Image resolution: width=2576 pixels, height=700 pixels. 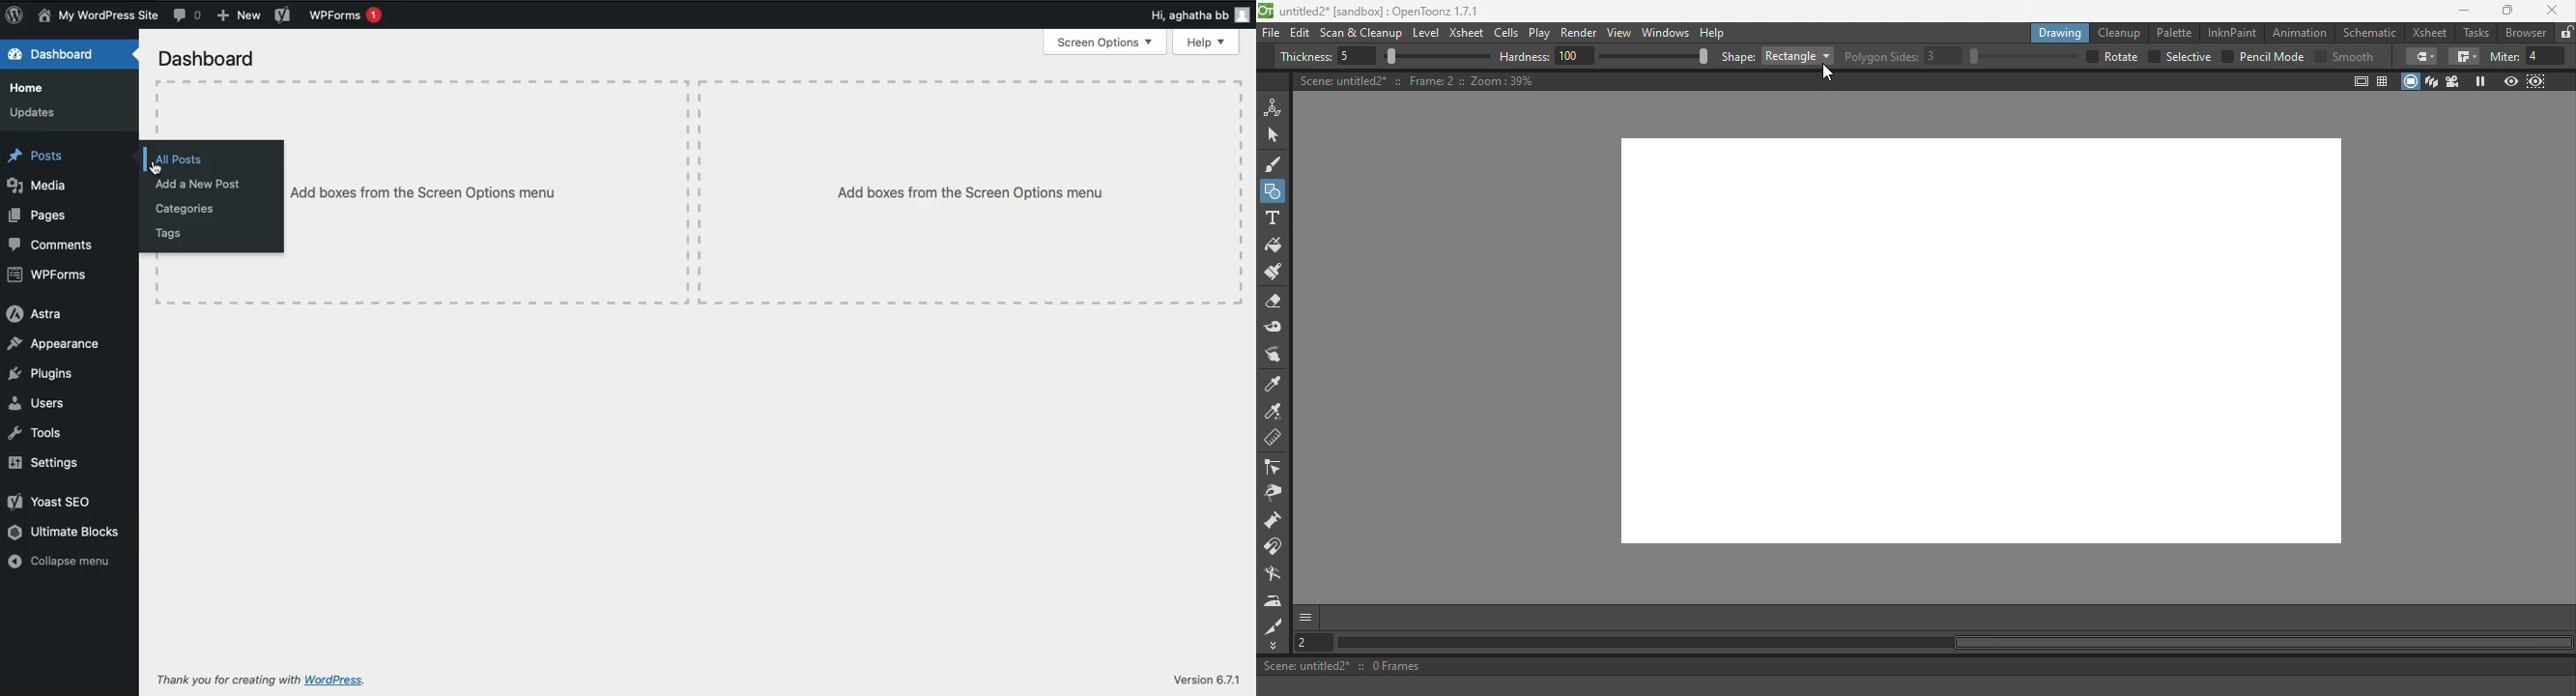 What do you see at coordinates (203, 184) in the screenshot?
I see `Add a new post` at bounding box center [203, 184].